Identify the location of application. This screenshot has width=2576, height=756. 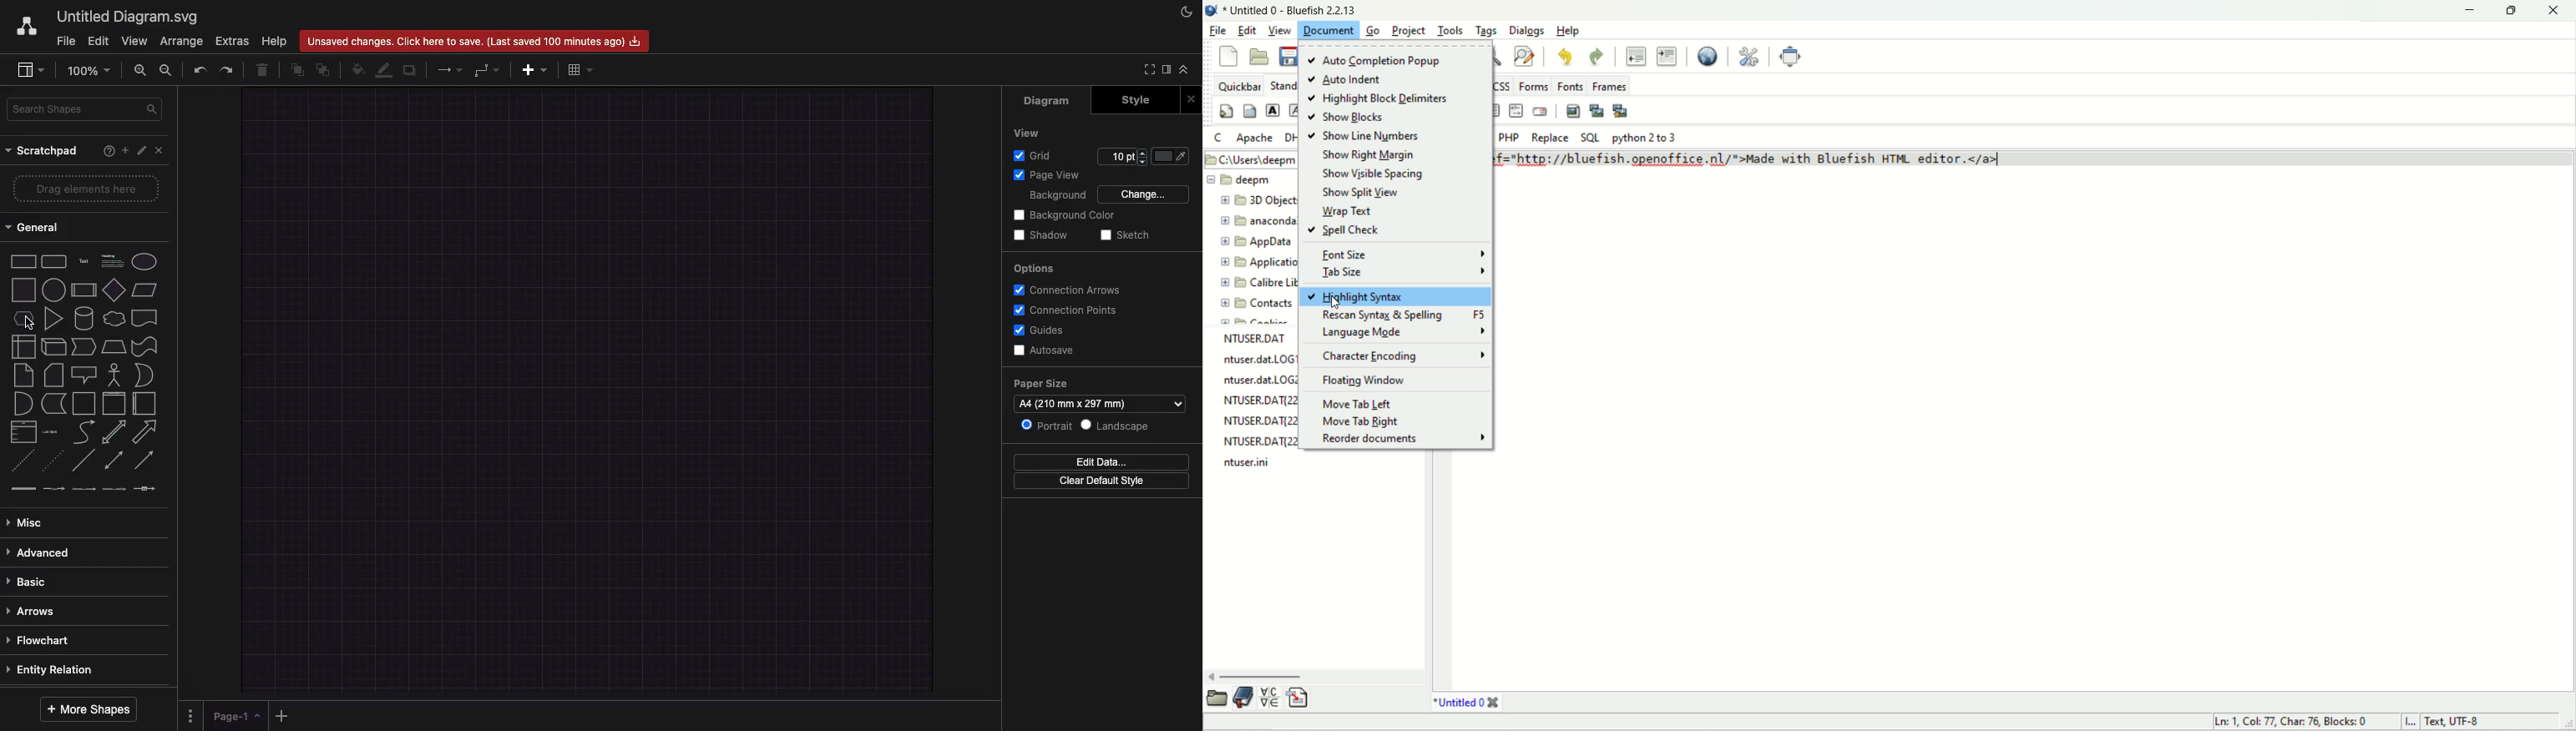
(1257, 261).